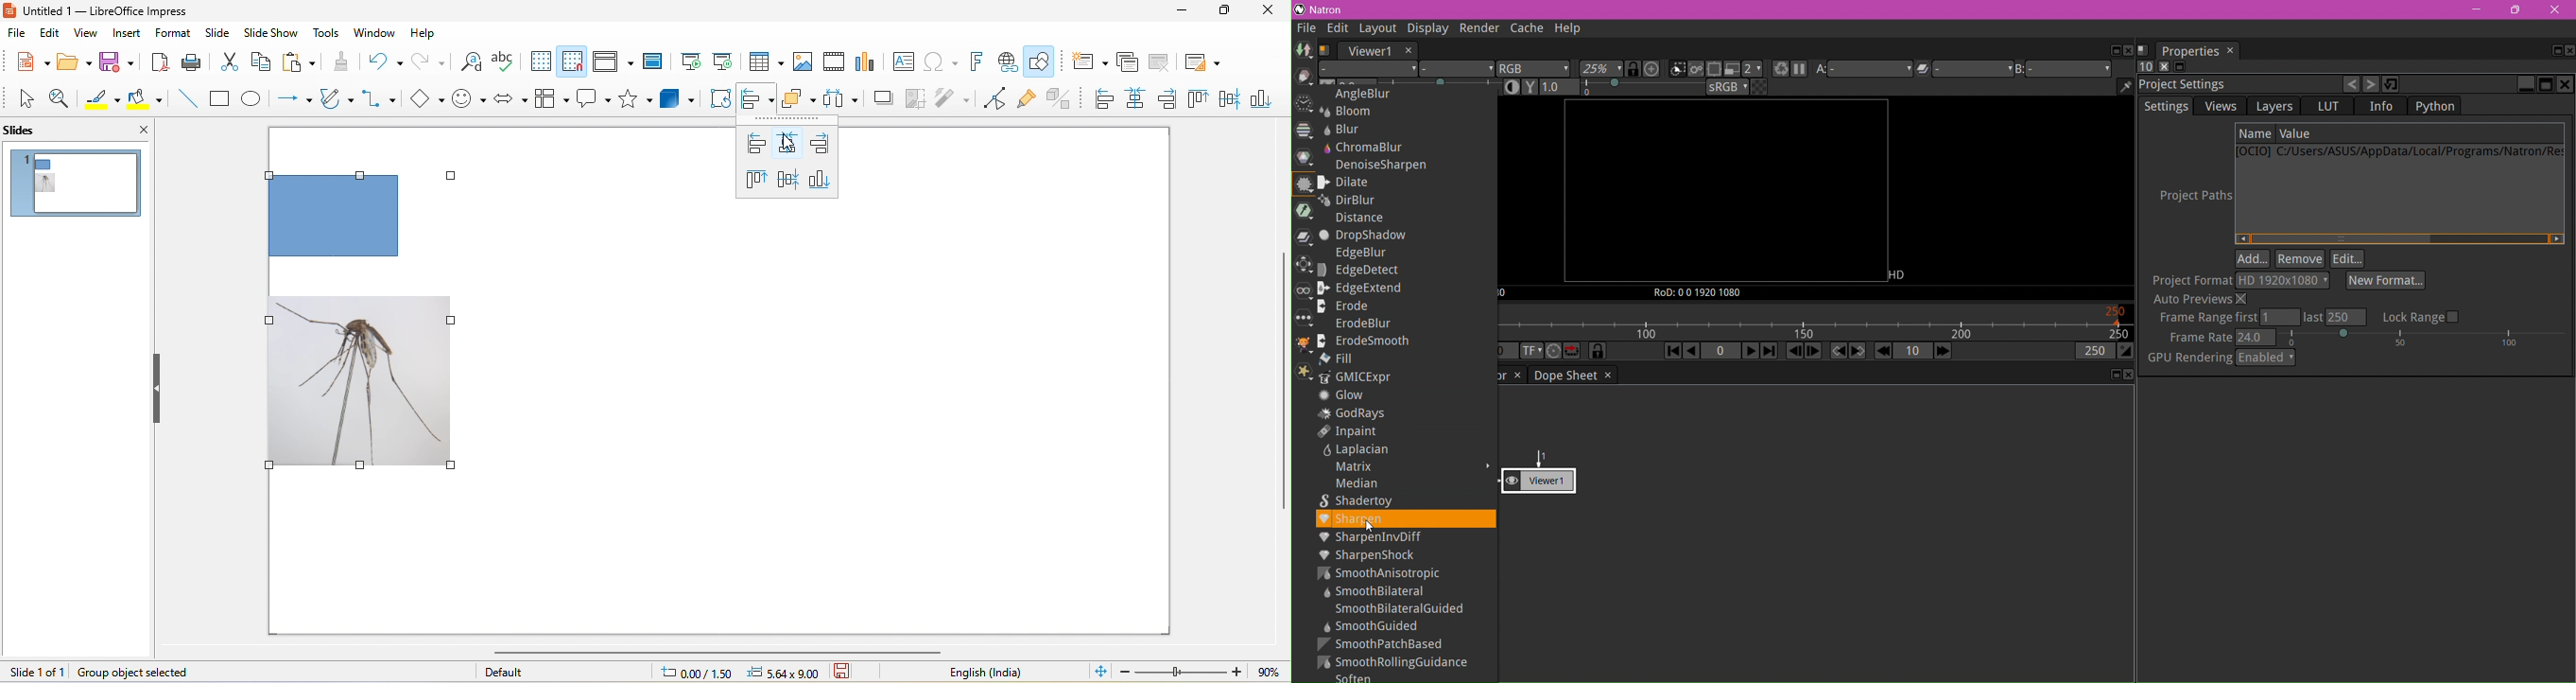 This screenshot has height=700, width=2576. I want to click on chart, so click(866, 63).